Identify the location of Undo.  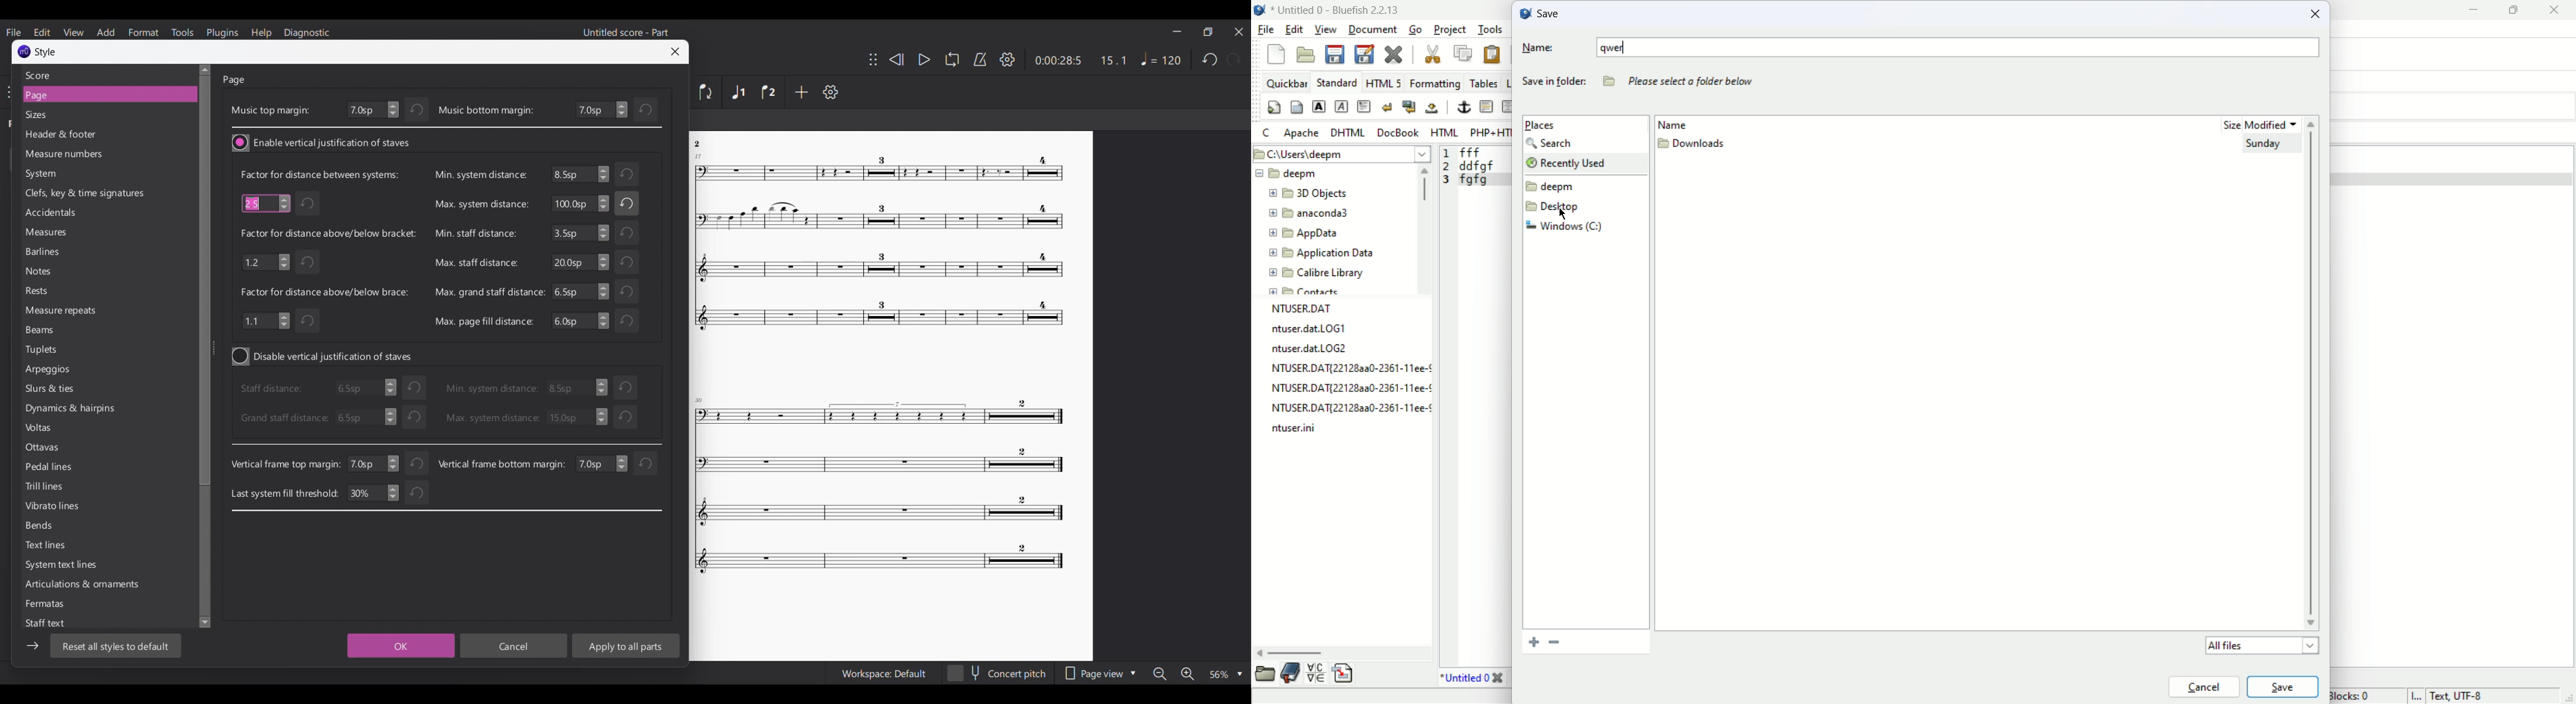
(310, 322).